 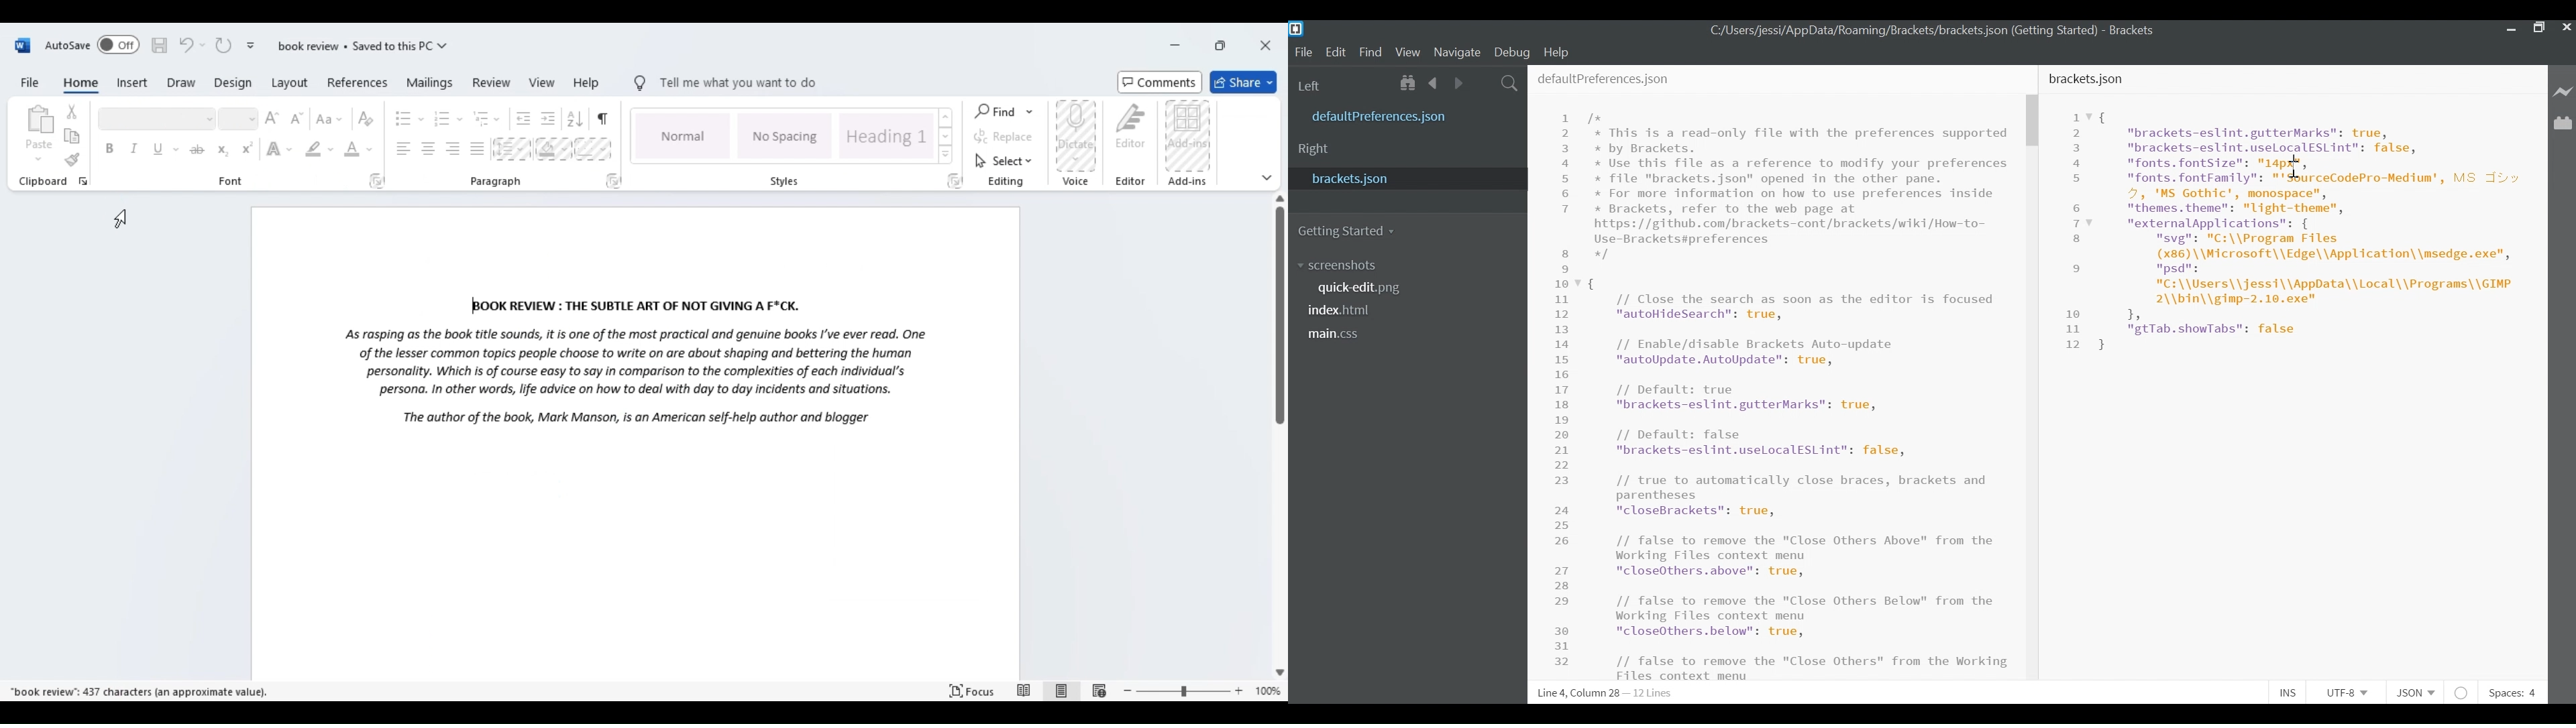 What do you see at coordinates (1511, 52) in the screenshot?
I see `Debug` at bounding box center [1511, 52].